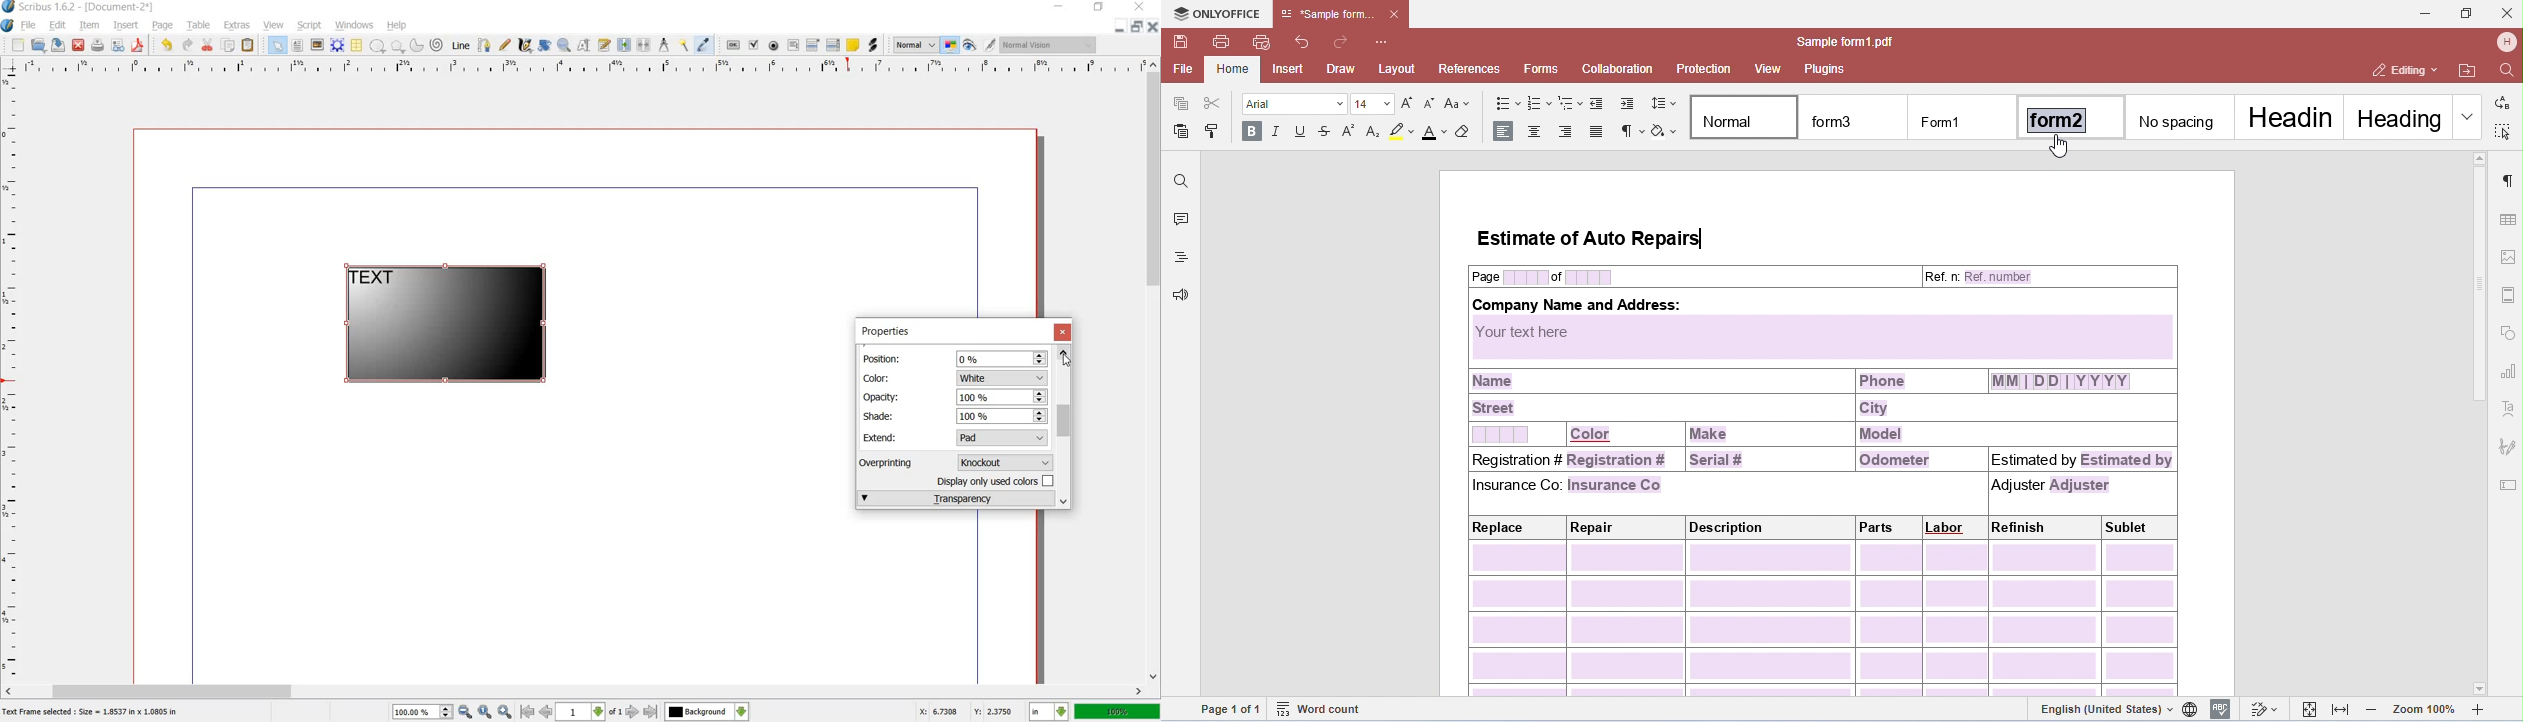  I want to click on opacity, so click(884, 396).